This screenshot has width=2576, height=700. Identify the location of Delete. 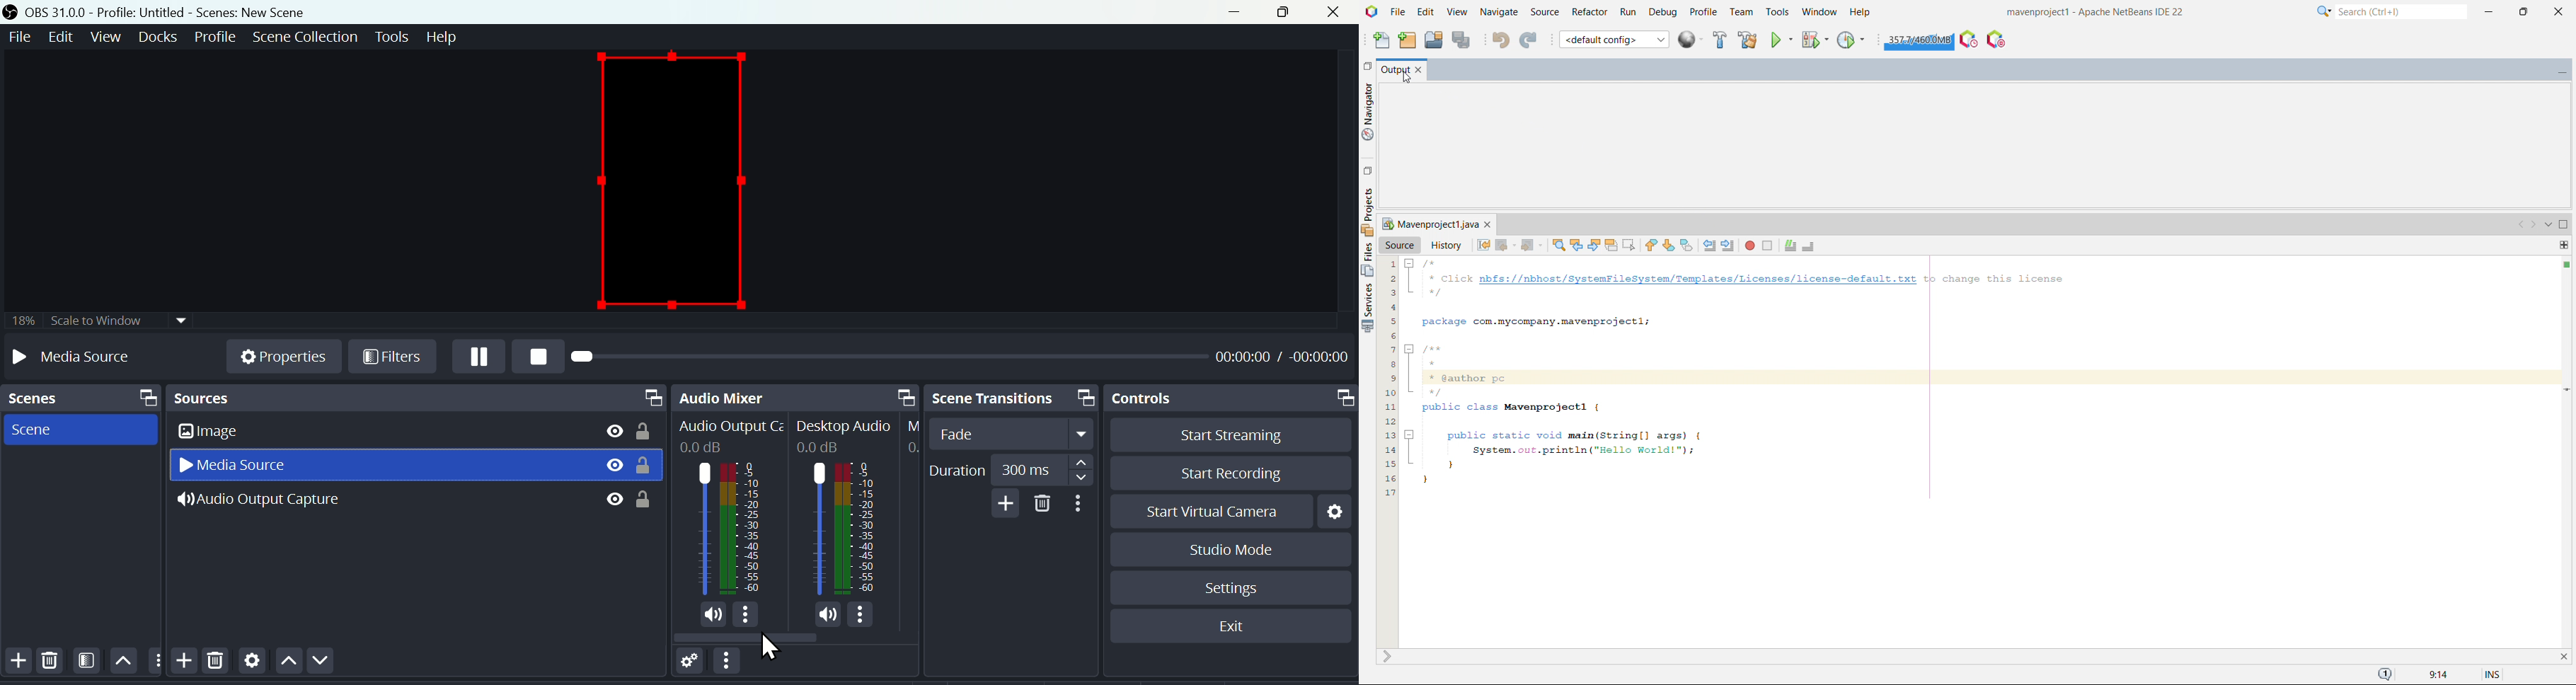
(54, 663).